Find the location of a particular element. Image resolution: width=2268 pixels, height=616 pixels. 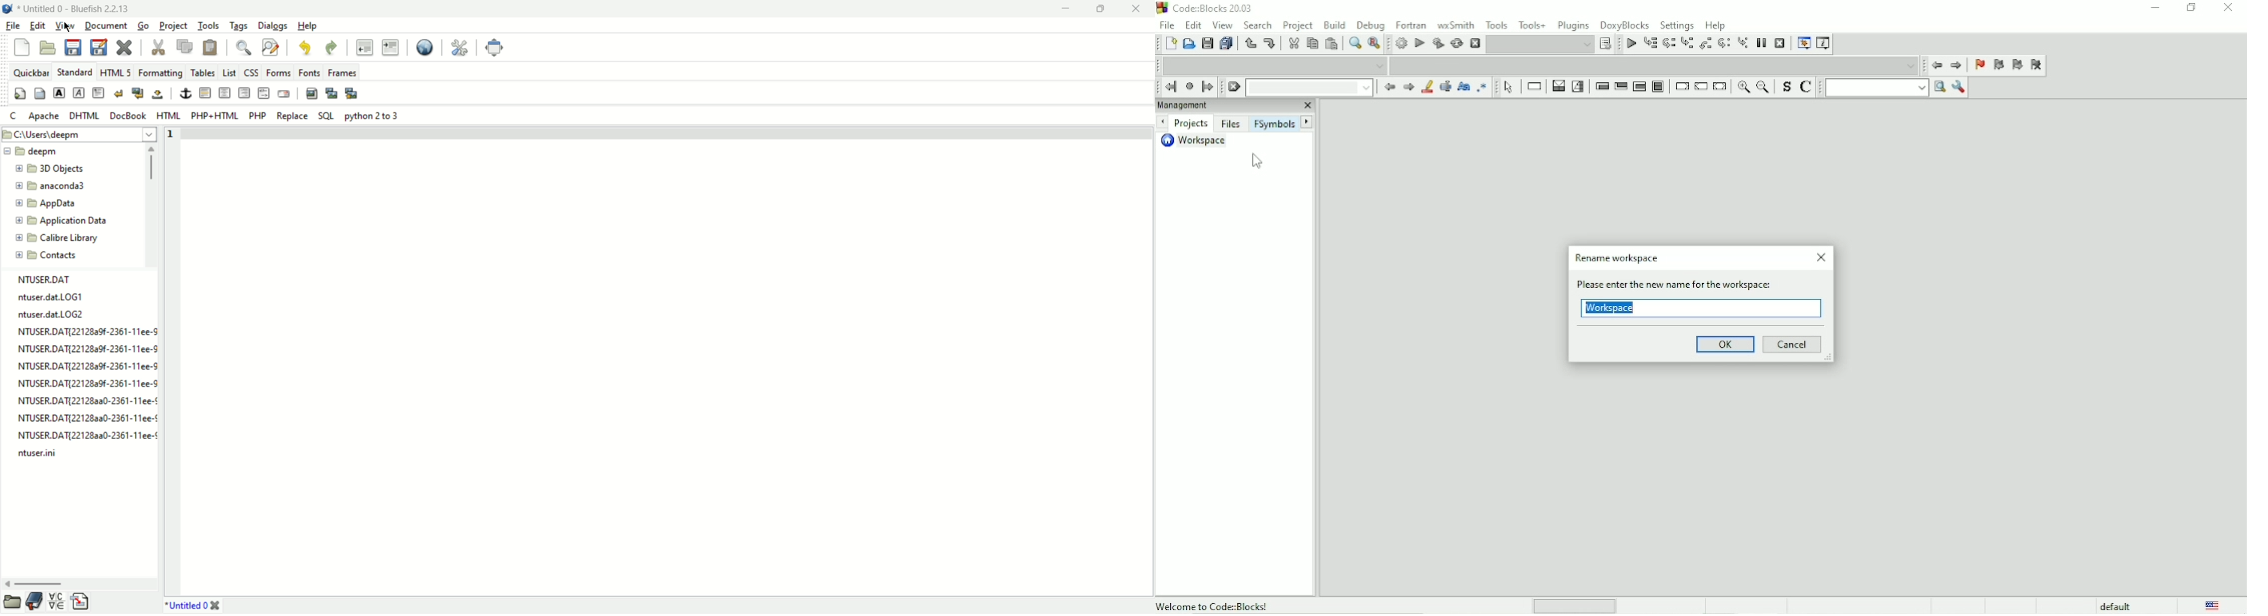

Please enter the new name for the workspace is located at coordinates (1680, 285).